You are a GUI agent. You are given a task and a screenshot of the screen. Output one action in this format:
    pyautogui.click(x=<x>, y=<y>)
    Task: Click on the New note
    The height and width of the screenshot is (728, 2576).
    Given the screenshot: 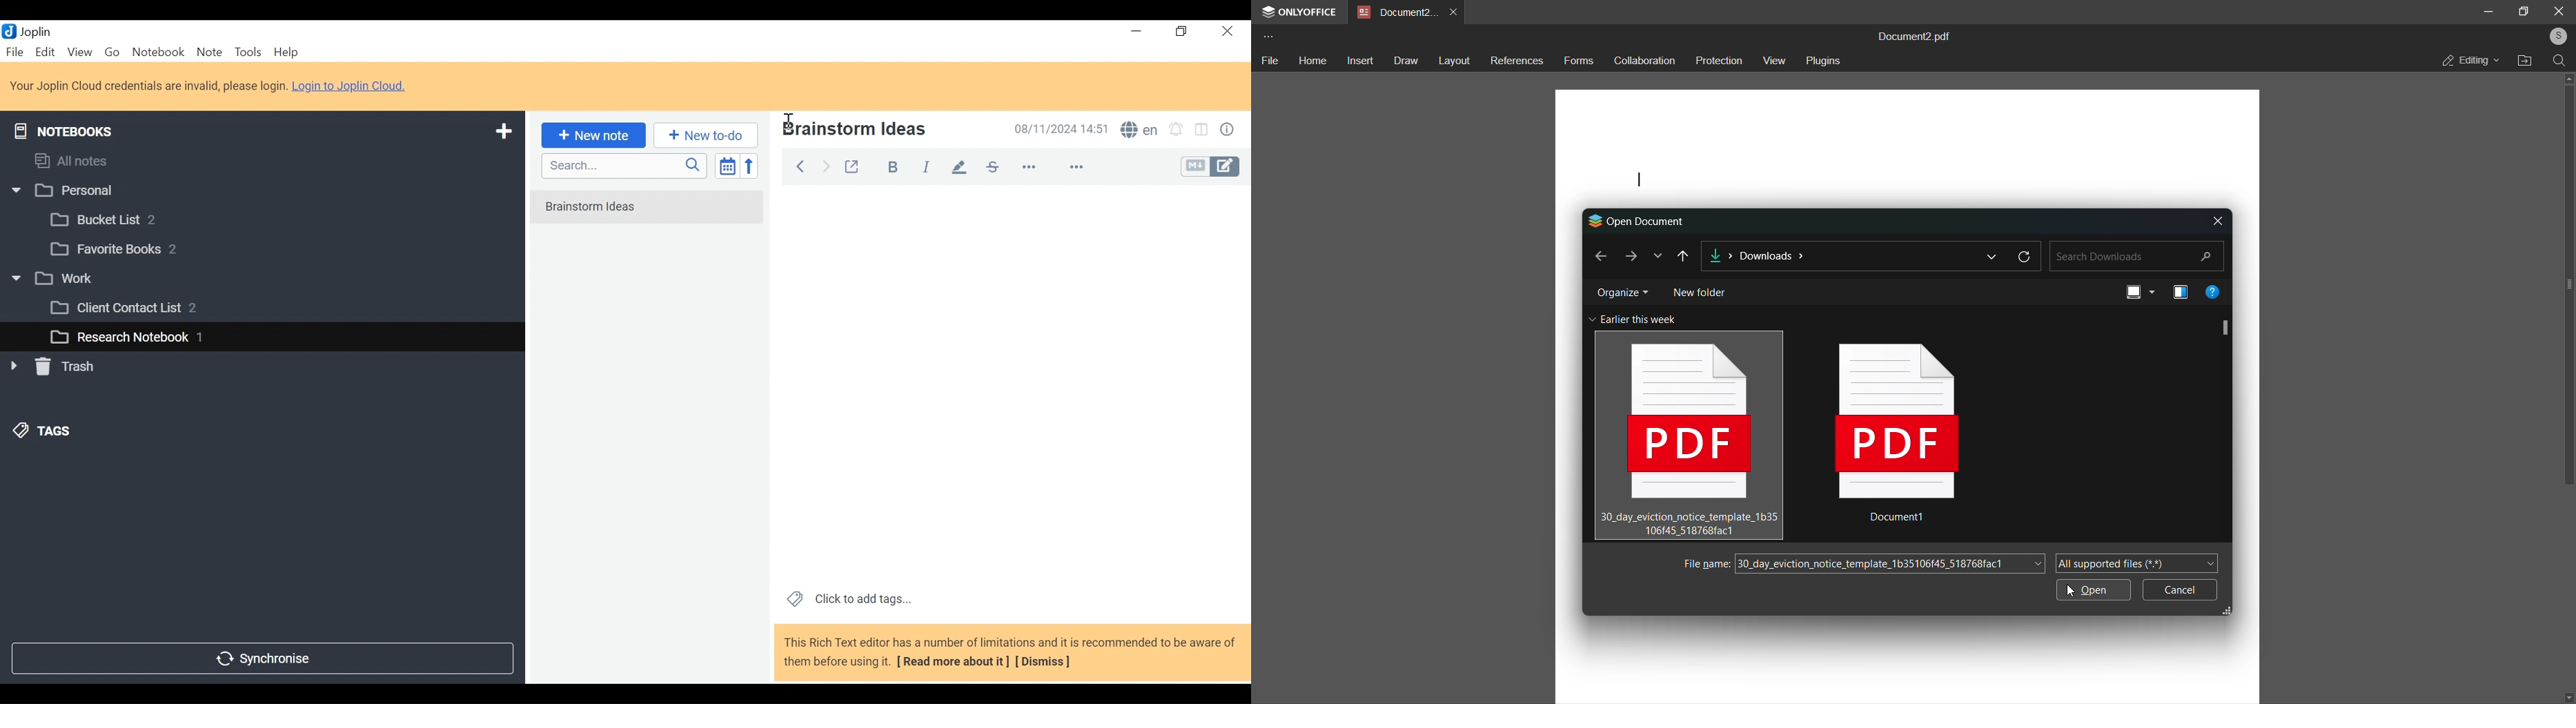 What is the action you would take?
    pyautogui.click(x=591, y=134)
    